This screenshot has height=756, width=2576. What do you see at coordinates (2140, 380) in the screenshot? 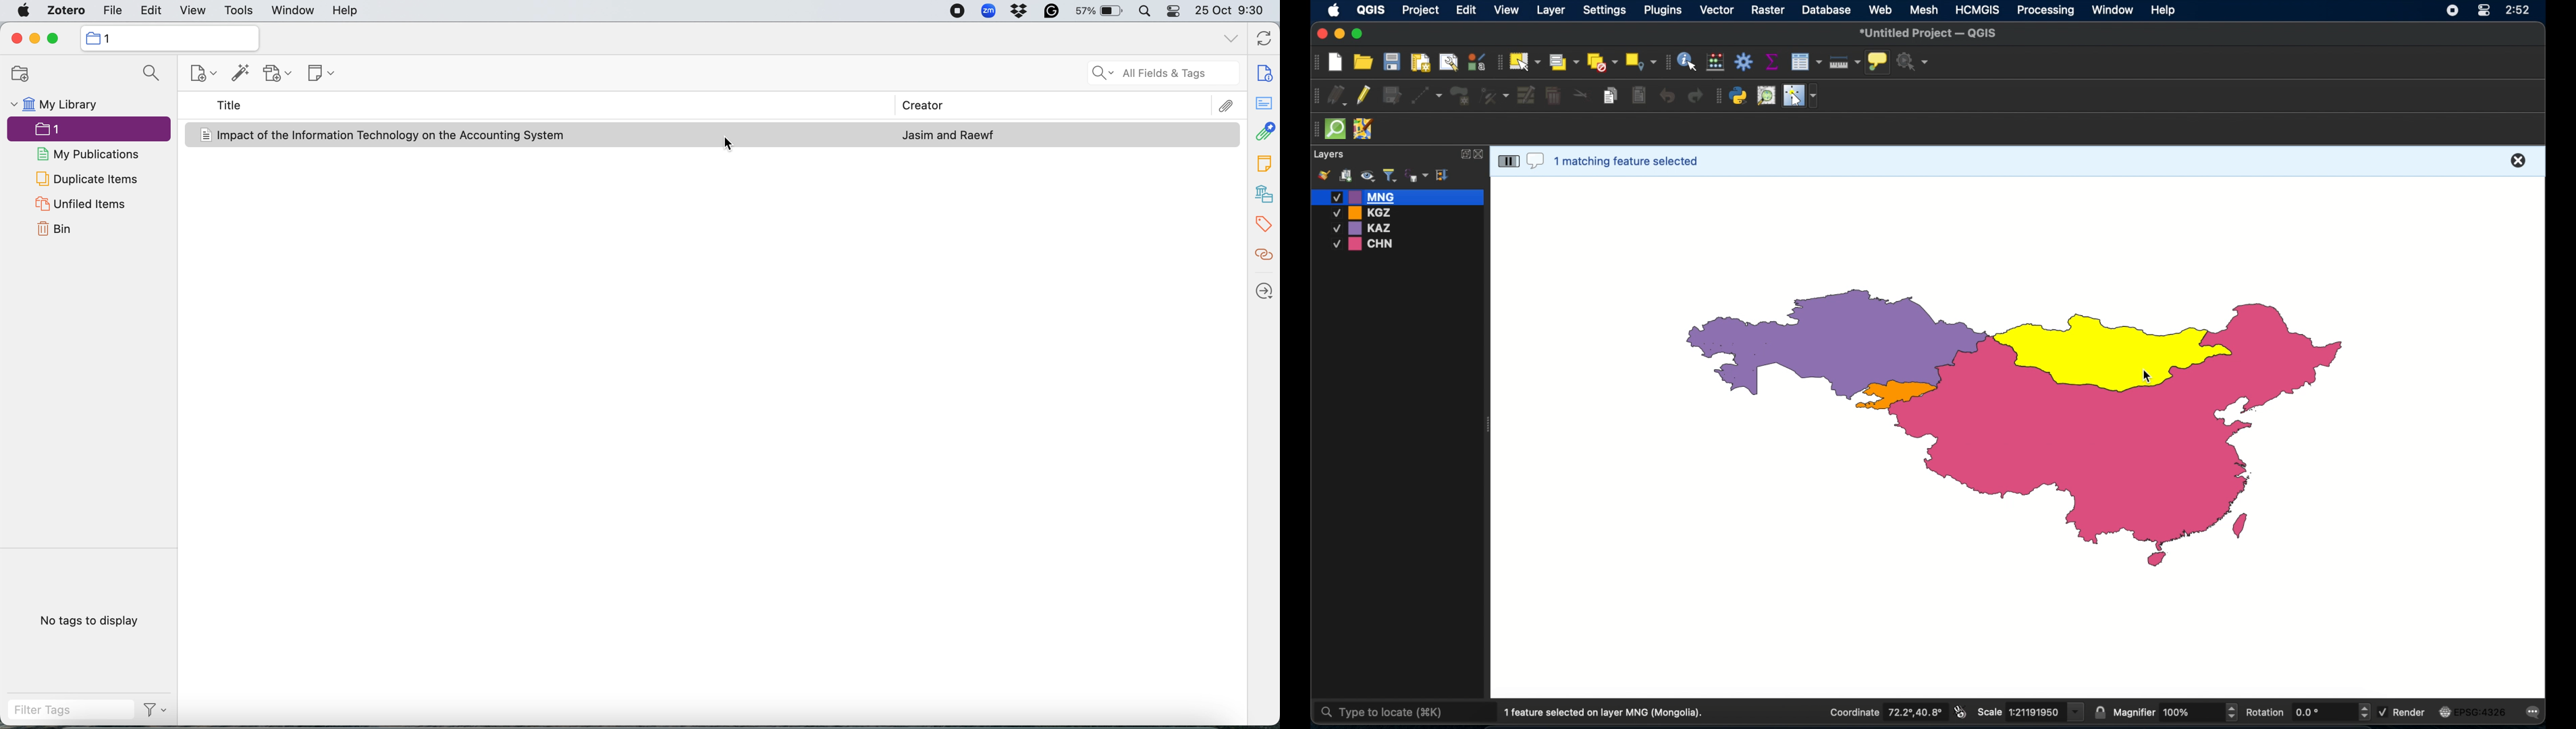
I see `cursor` at bounding box center [2140, 380].